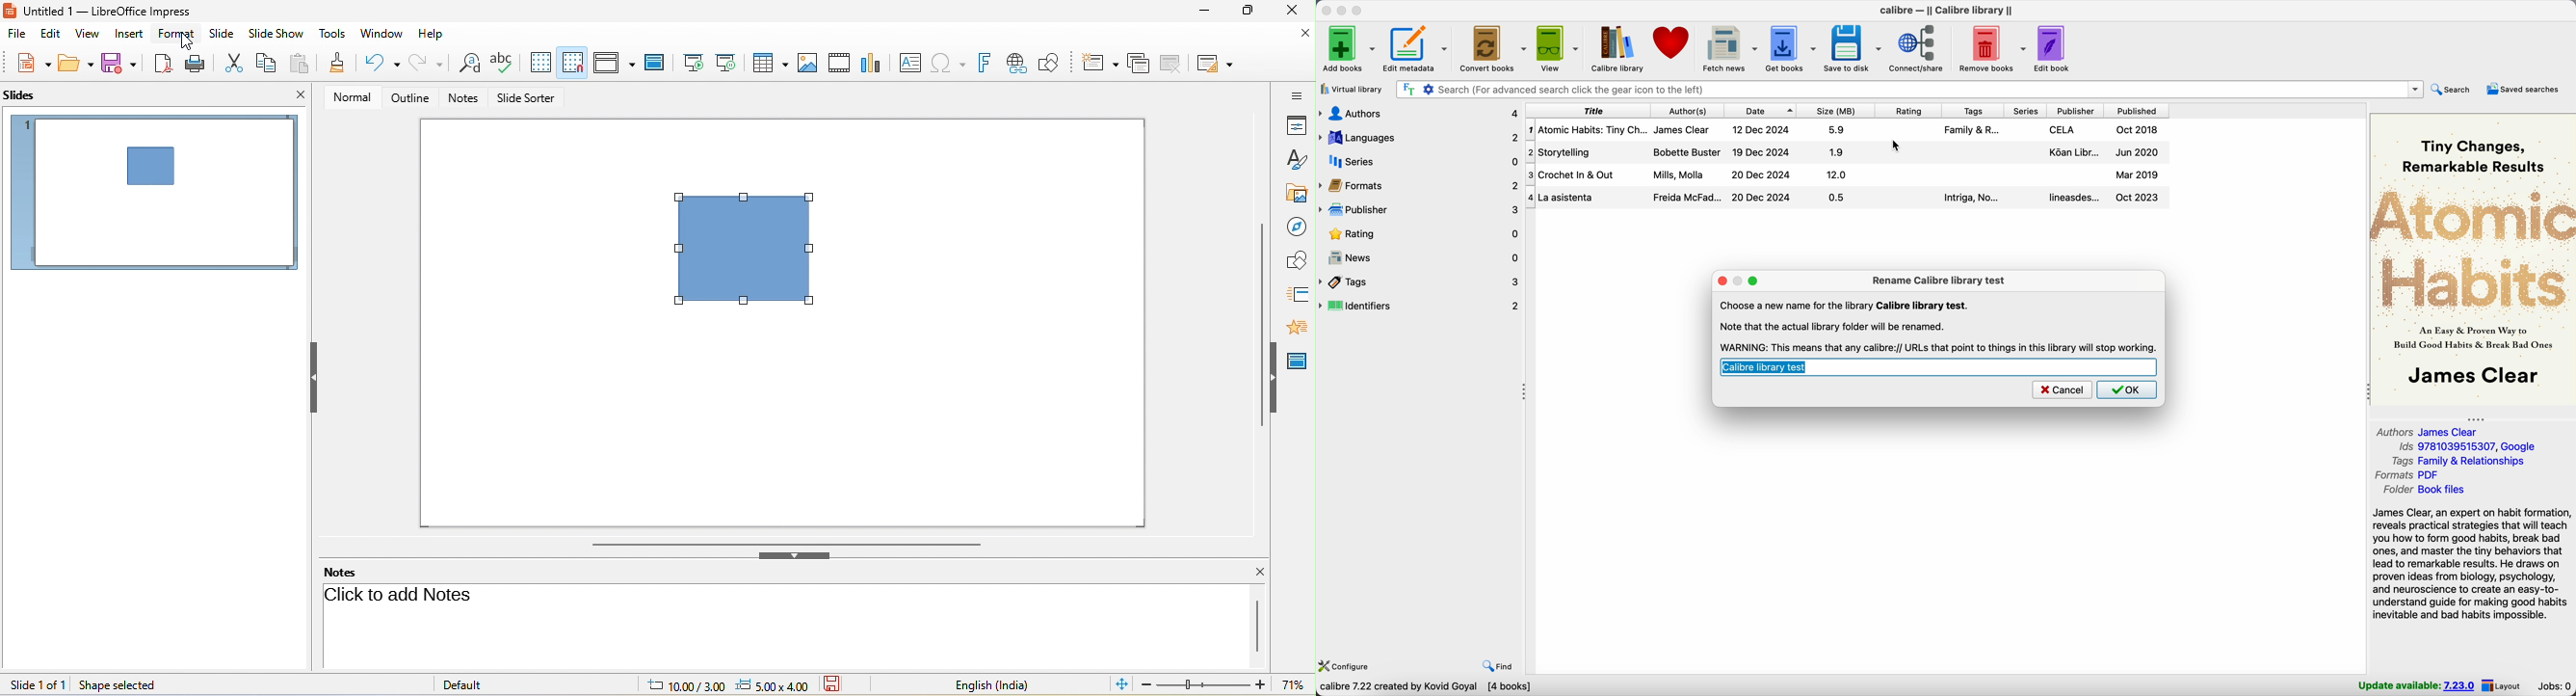 The width and height of the screenshot is (2576, 700). Describe the element at coordinates (1792, 48) in the screenshot. I see `get books` at that location.